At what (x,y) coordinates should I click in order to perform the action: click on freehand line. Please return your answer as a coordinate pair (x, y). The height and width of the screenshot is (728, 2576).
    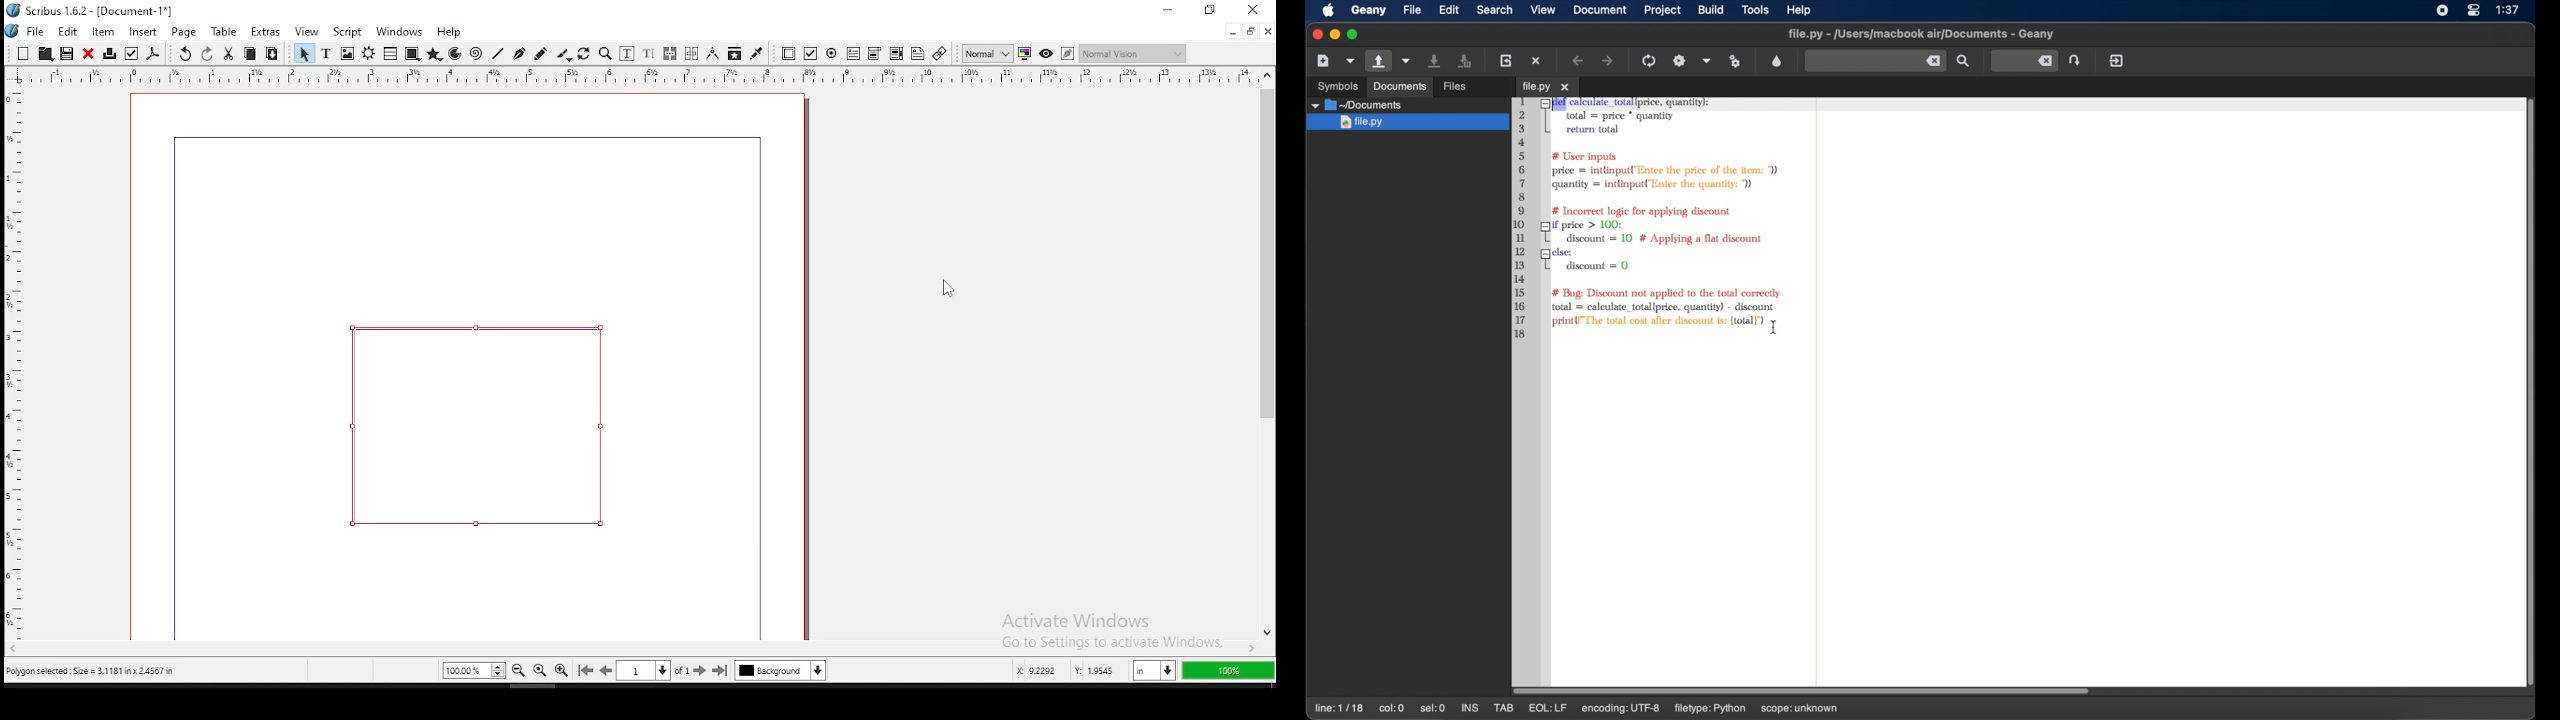
    Looking at the image, I should click on (541, 53).